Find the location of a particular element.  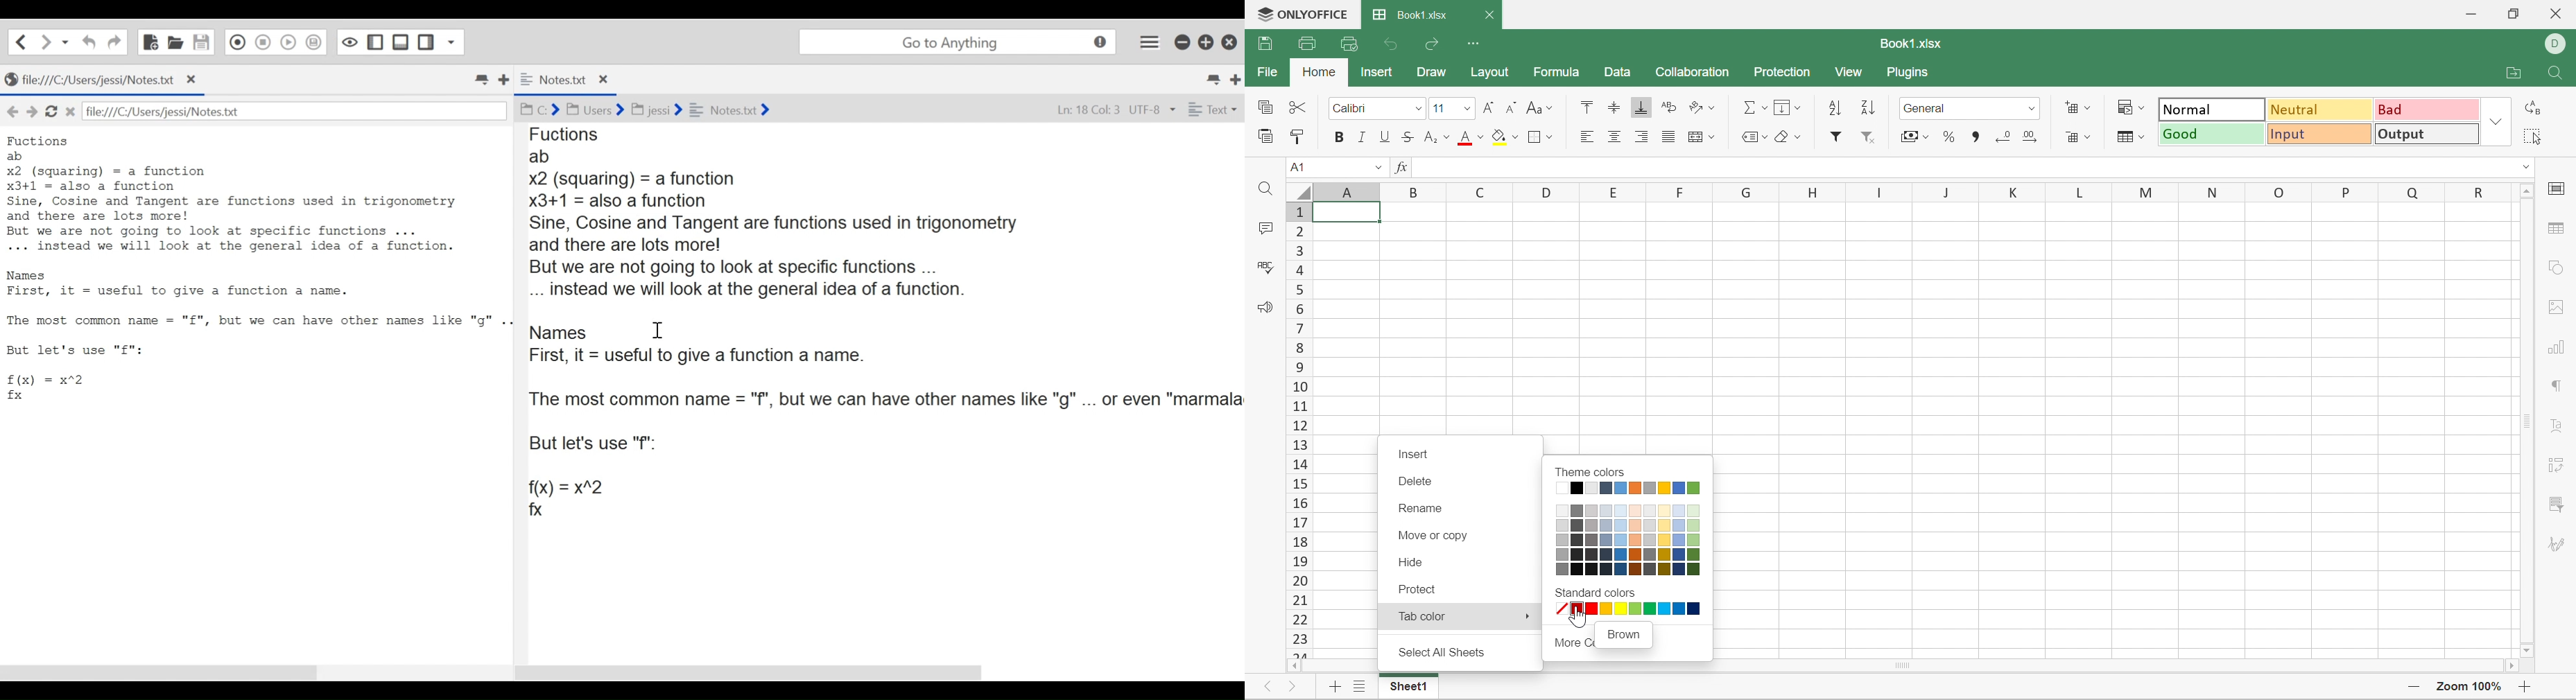

close is located at coordinates (604, 81).